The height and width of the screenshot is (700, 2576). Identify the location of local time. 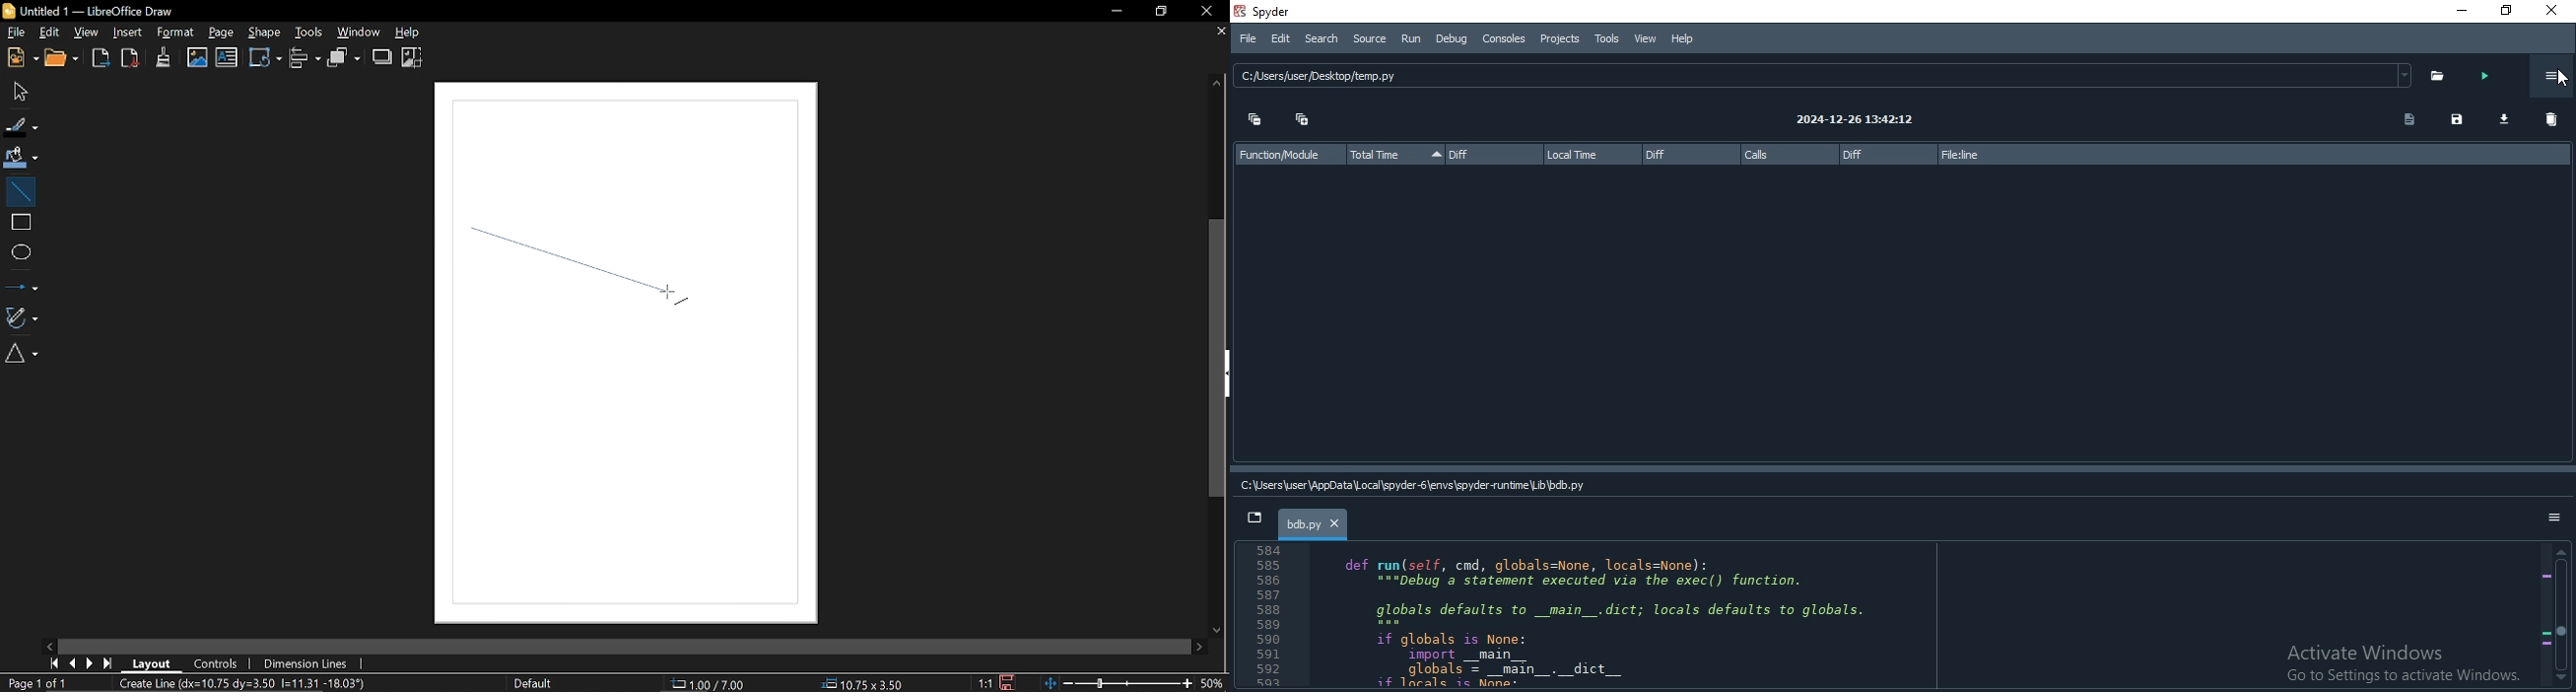
(1591, 155).